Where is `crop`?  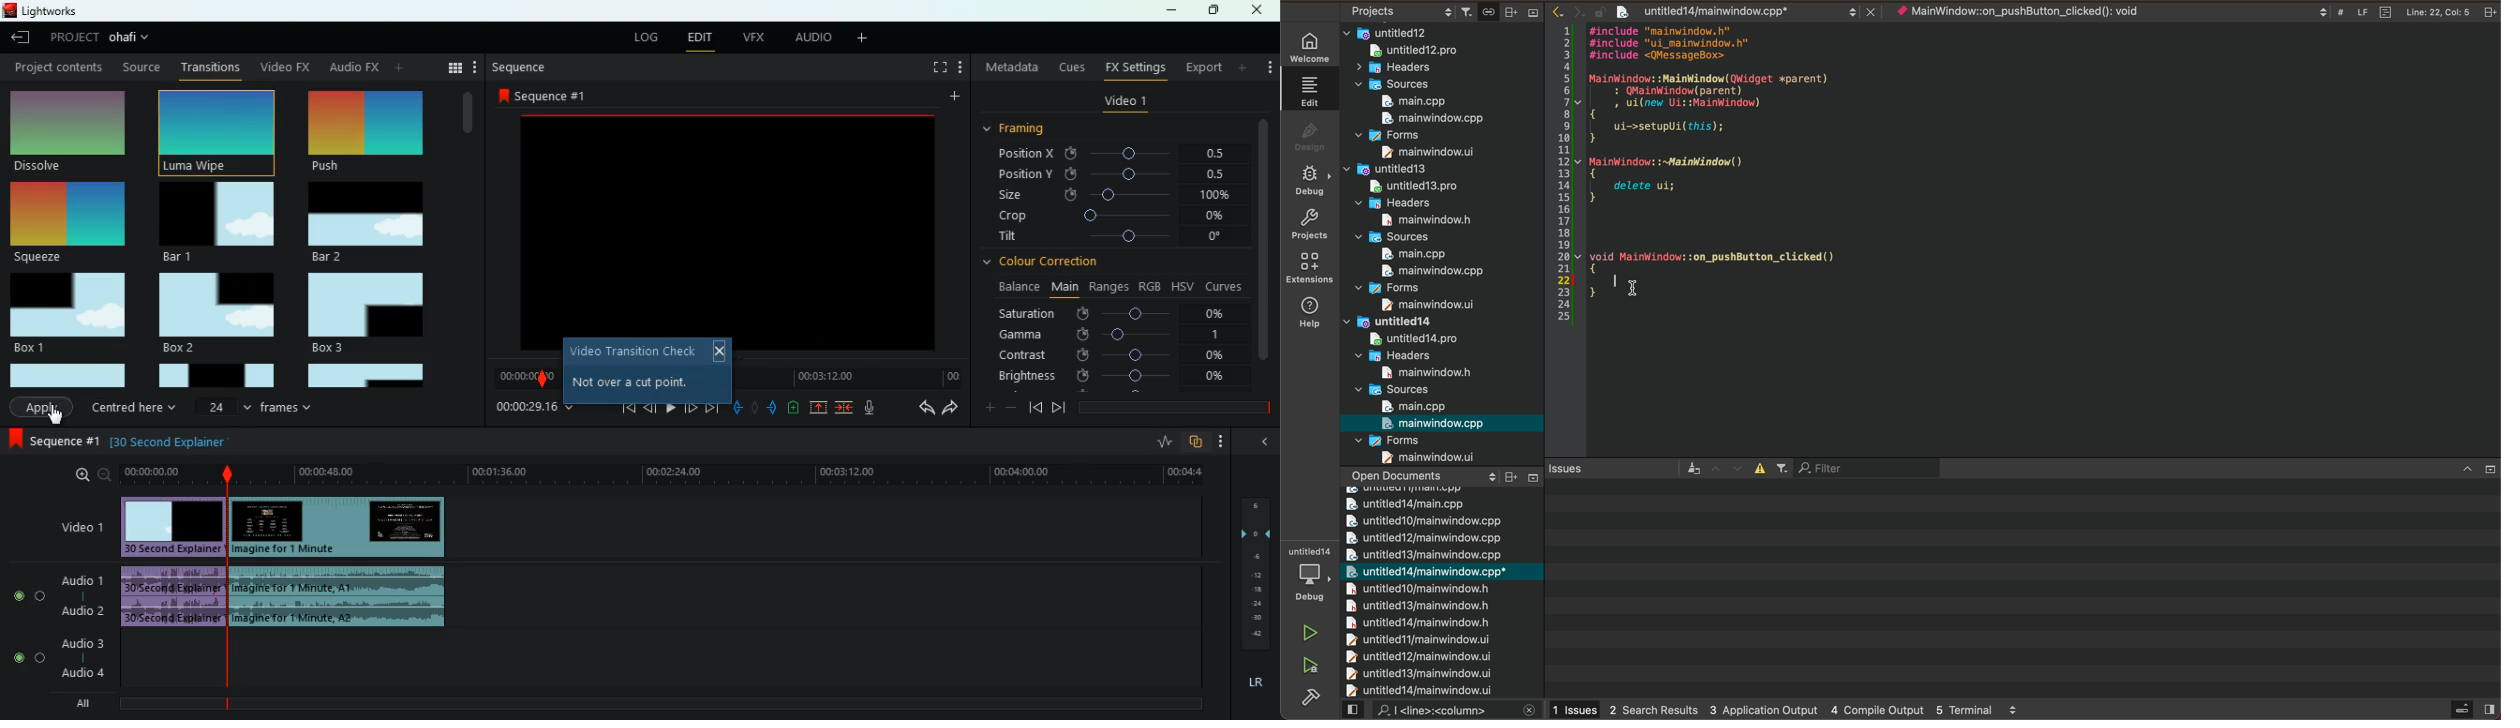
crop is located at coordinates (1114, 217).